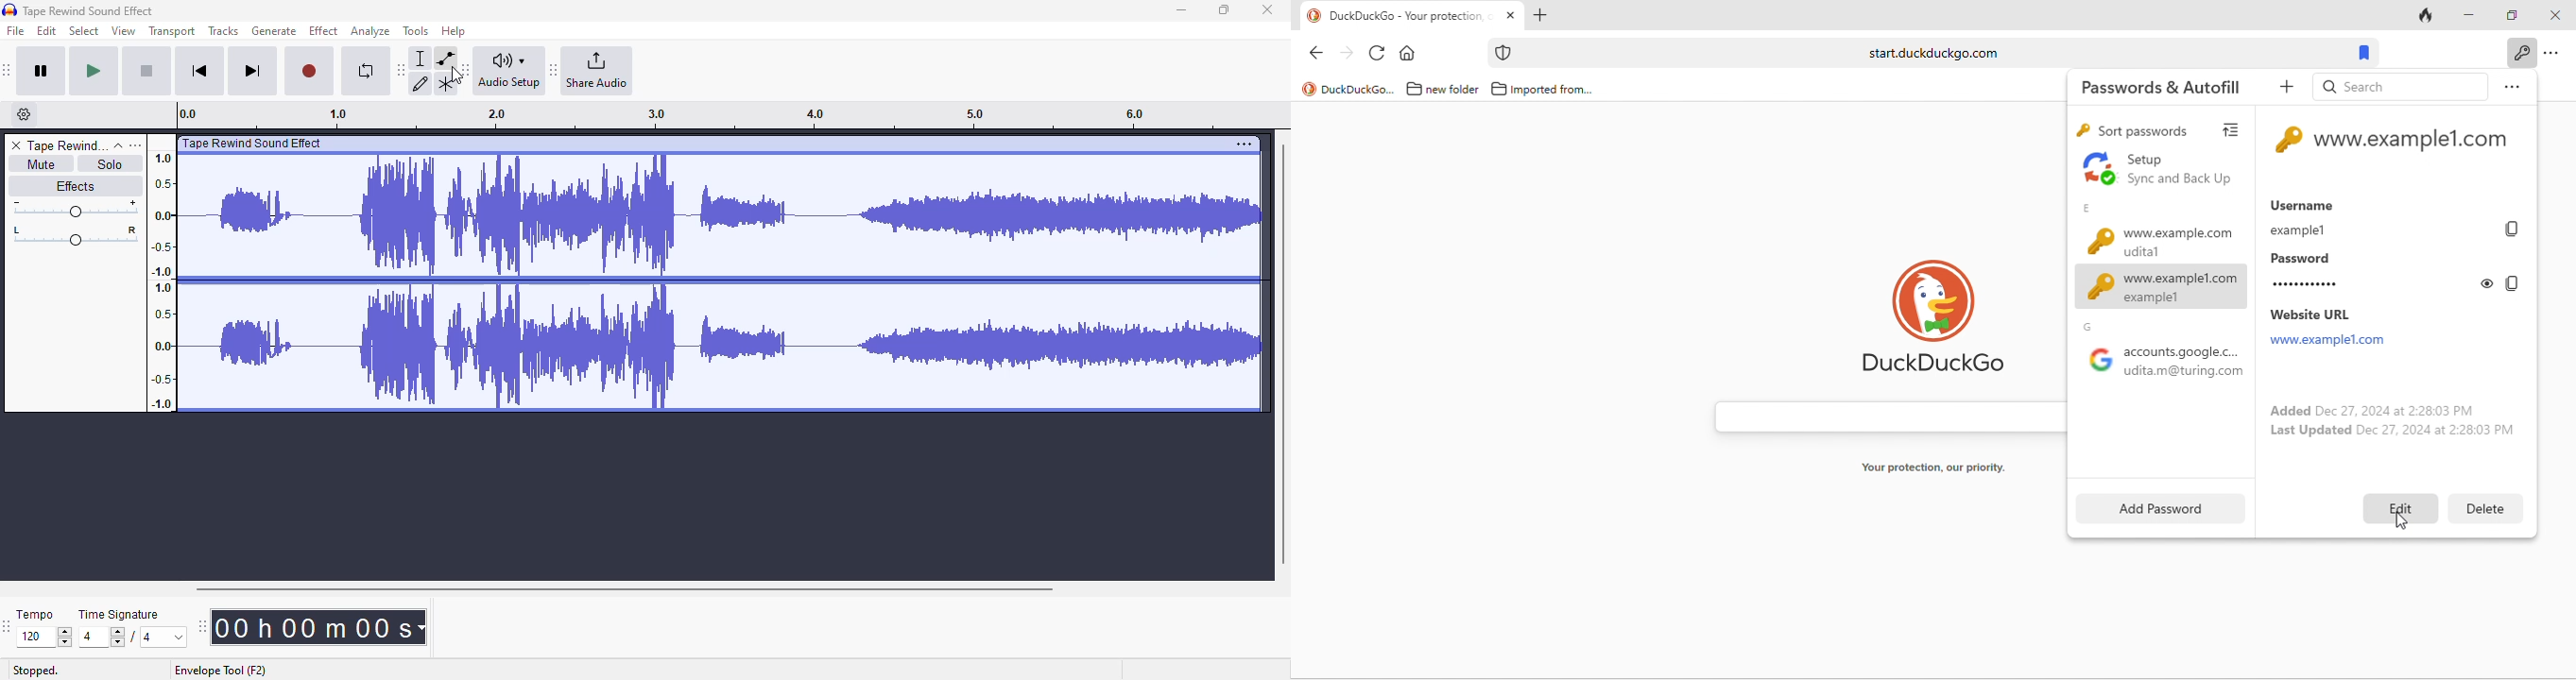  Describe the element at coordinates (2325, 342) in the screenshot. I see `www.example1.com` at that location.